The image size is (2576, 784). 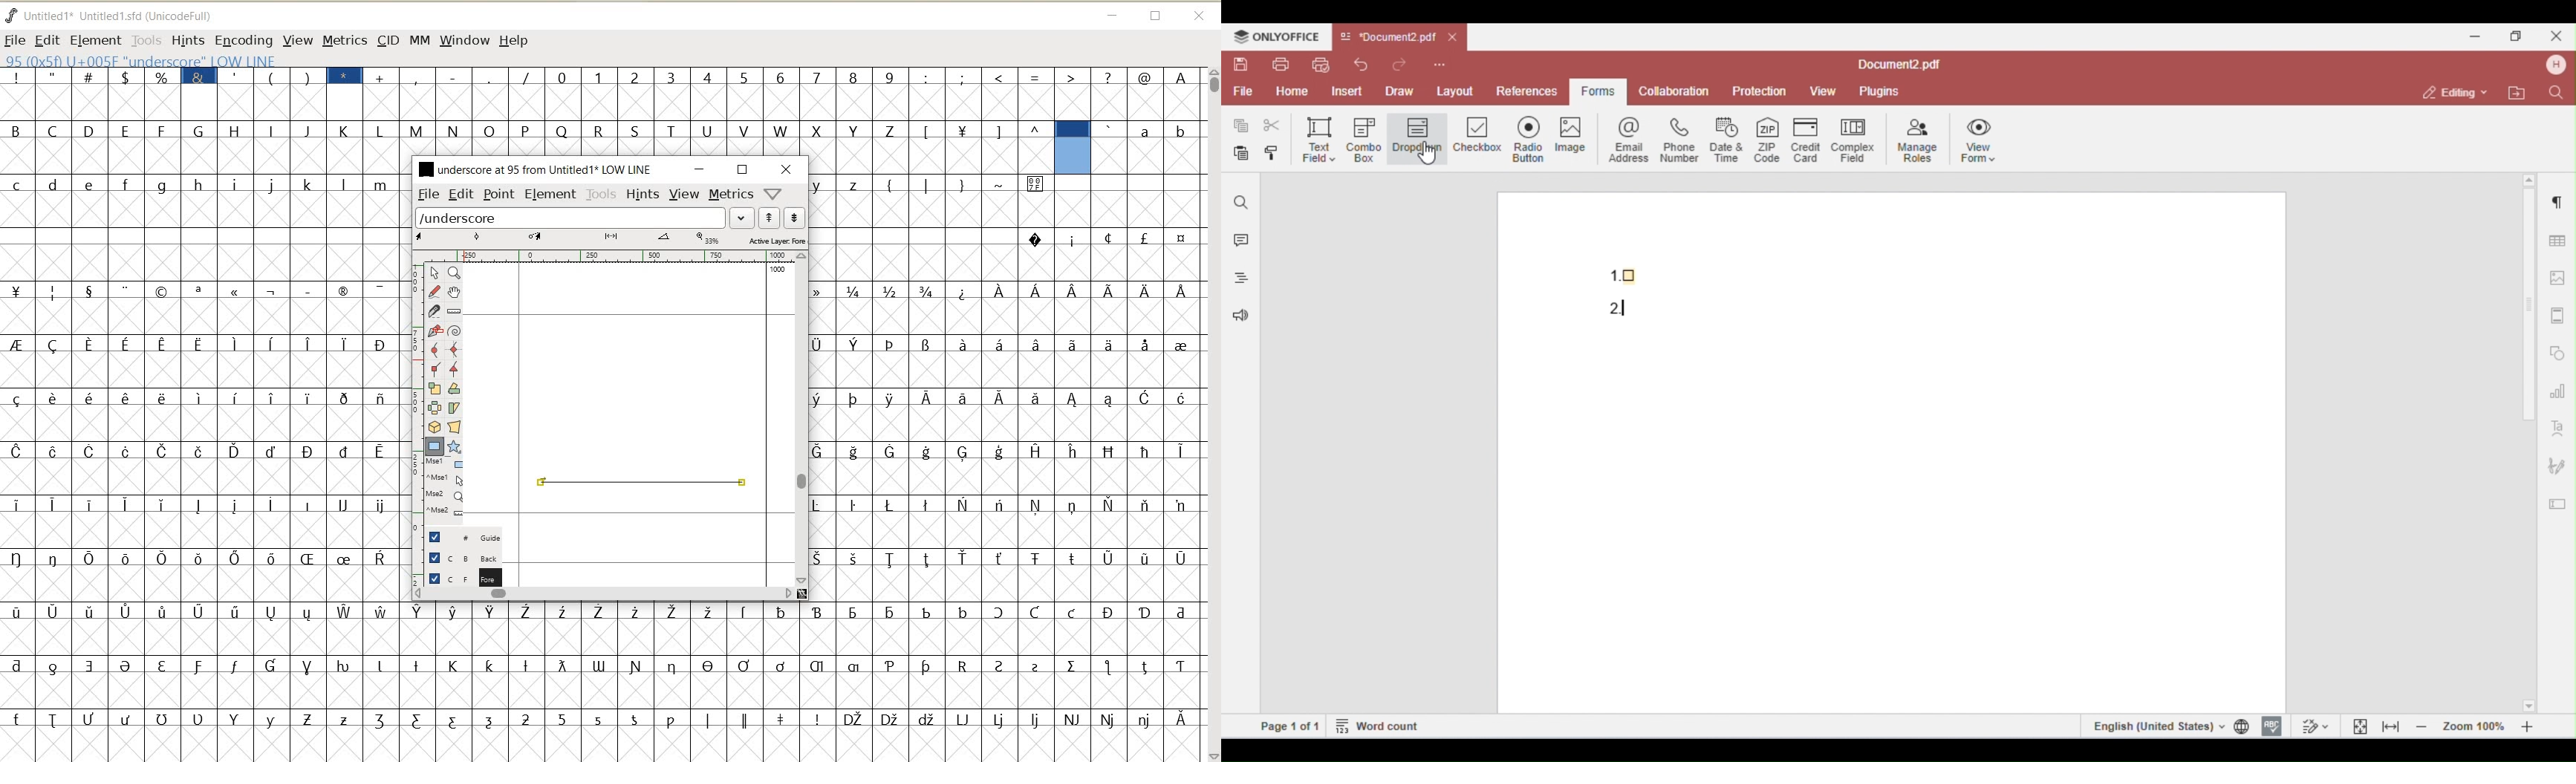 I want to click on GLYPHY CHARACTERS & NUMBERS, so click(x=801, y=88).